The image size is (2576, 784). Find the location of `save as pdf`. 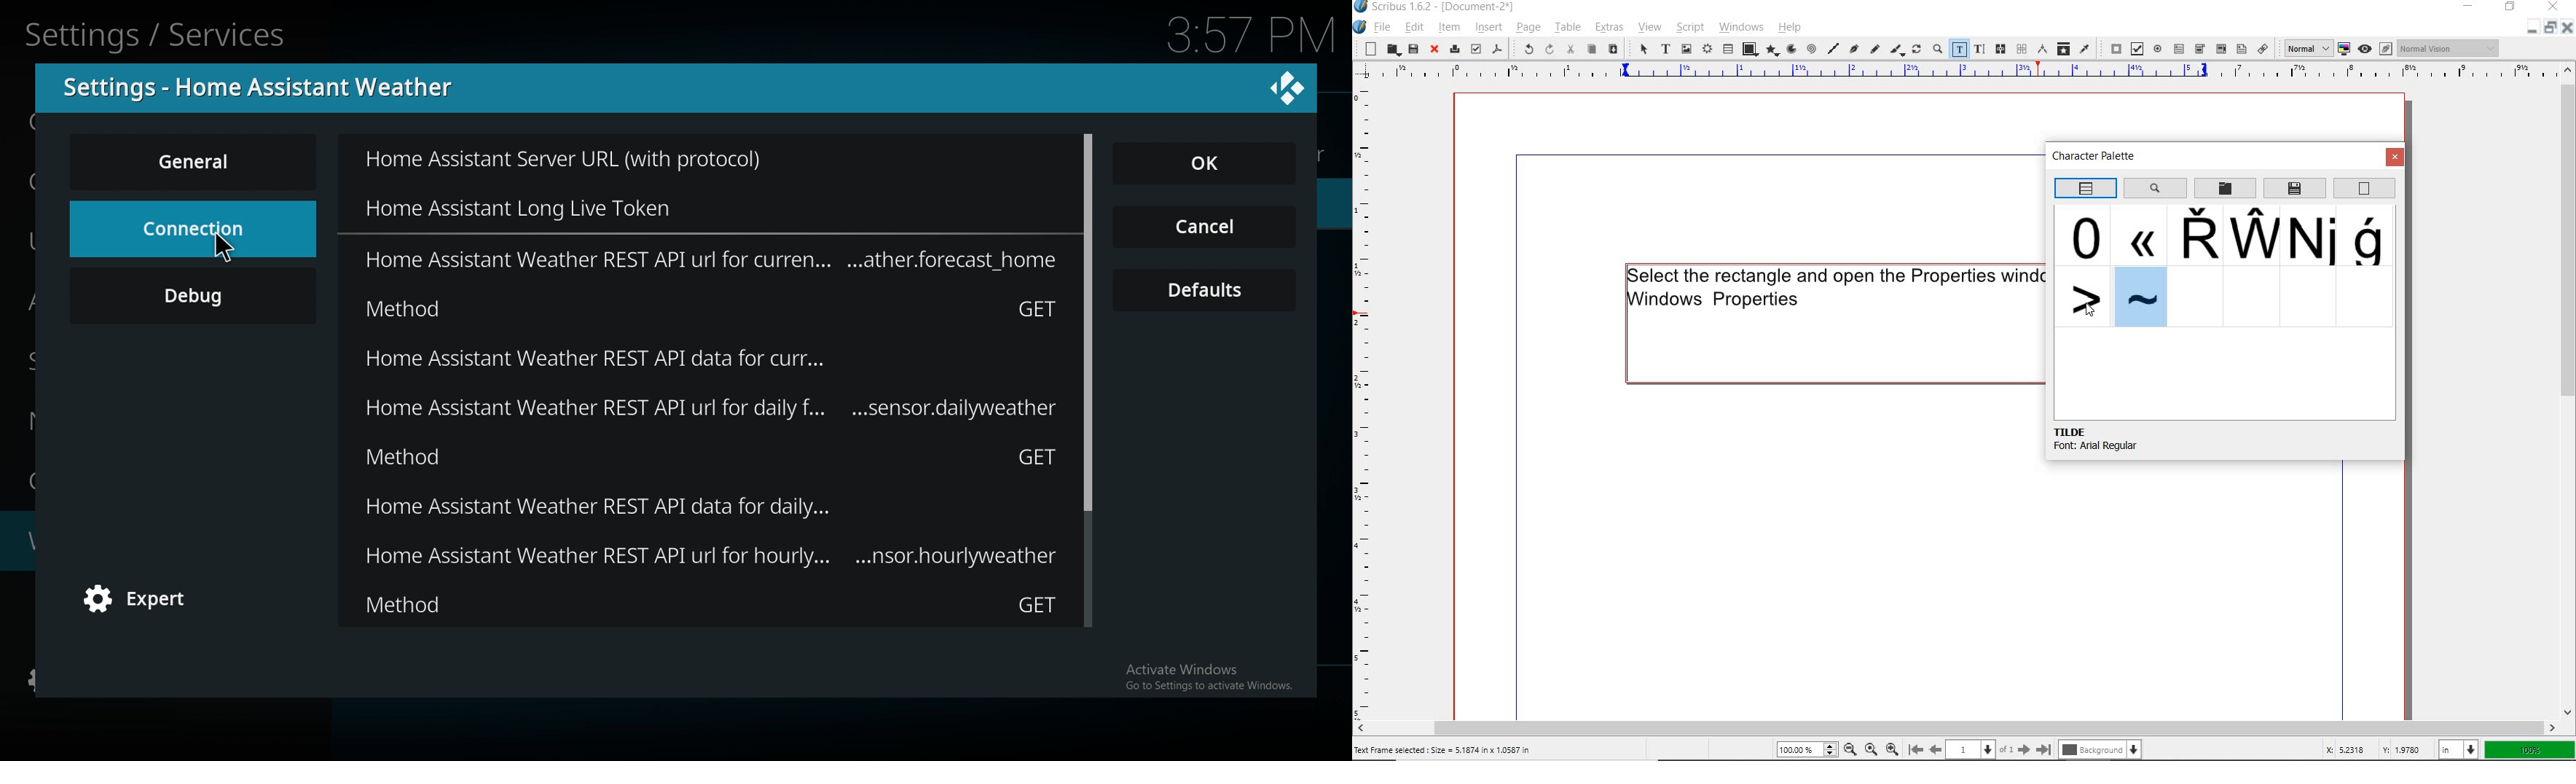

save as pdf is located at coordinates (1497, 48).